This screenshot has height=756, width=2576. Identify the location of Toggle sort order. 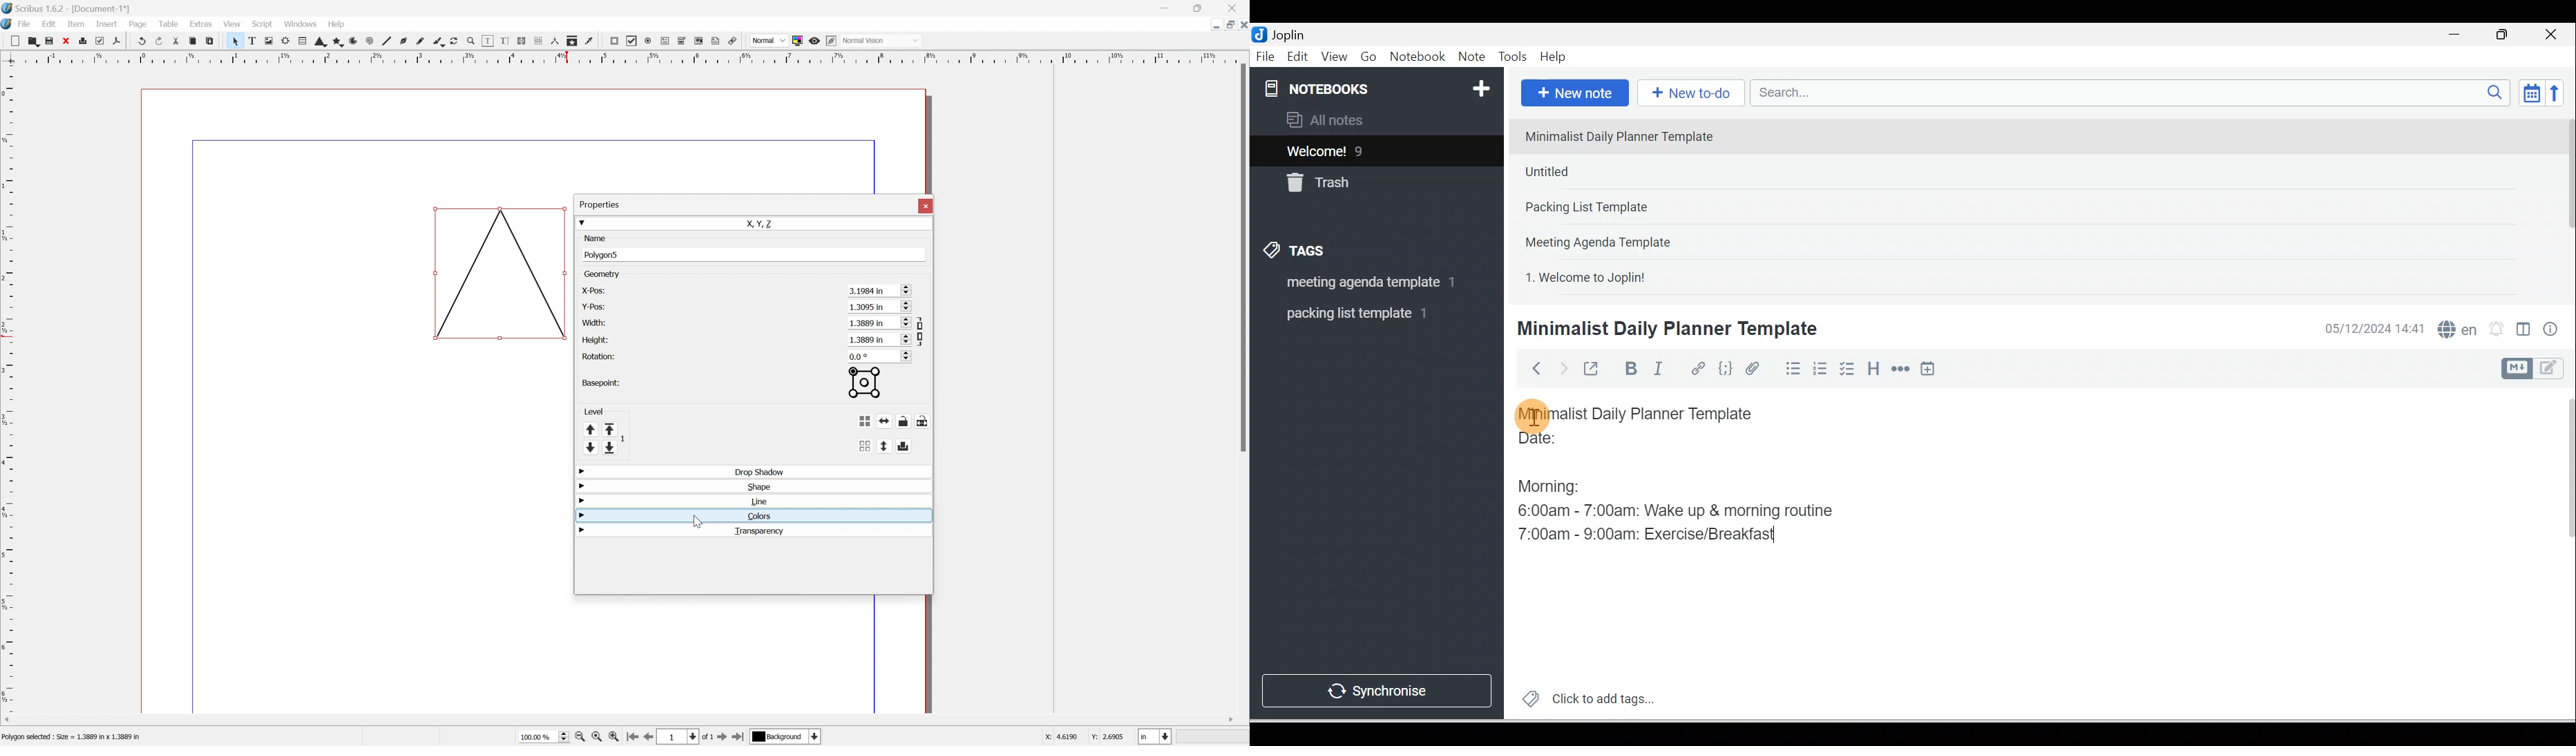
(2531, 92).